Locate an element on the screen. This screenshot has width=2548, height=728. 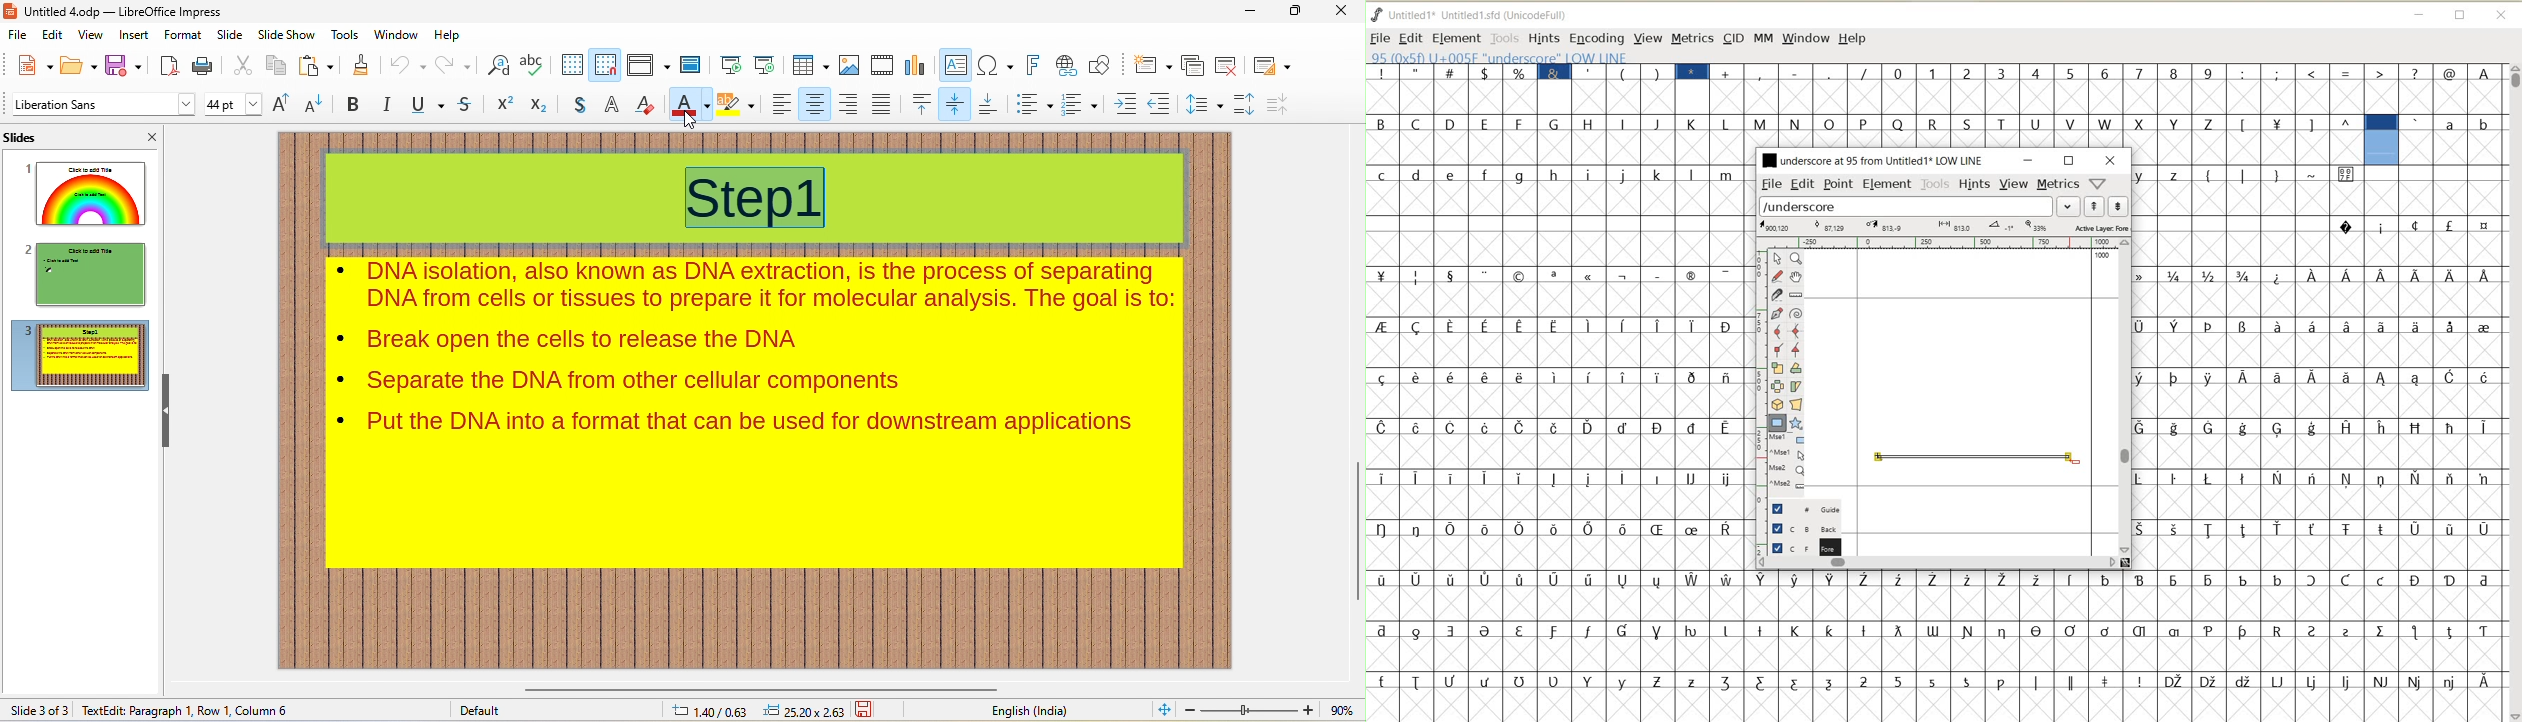
SCROLLBAR is located at coordinates (2514, 393).